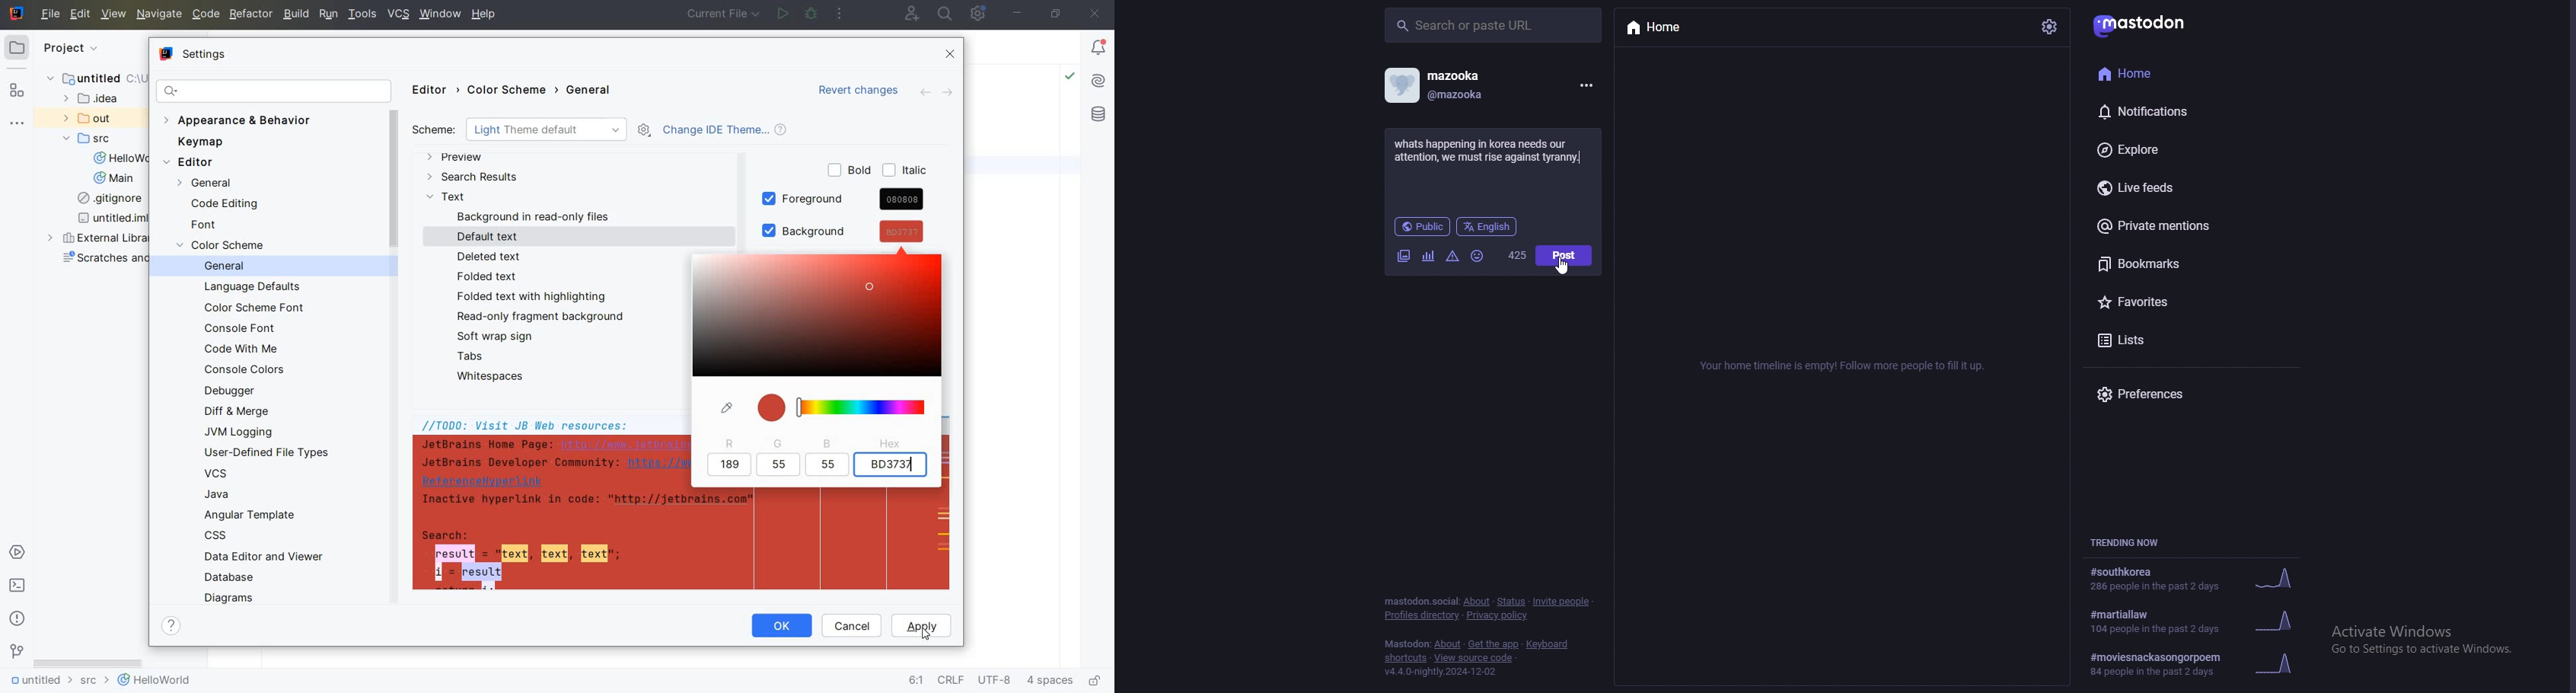  Describe the element at coordinates (1476, 658) in the screenshot. I see `view source code` at that location.